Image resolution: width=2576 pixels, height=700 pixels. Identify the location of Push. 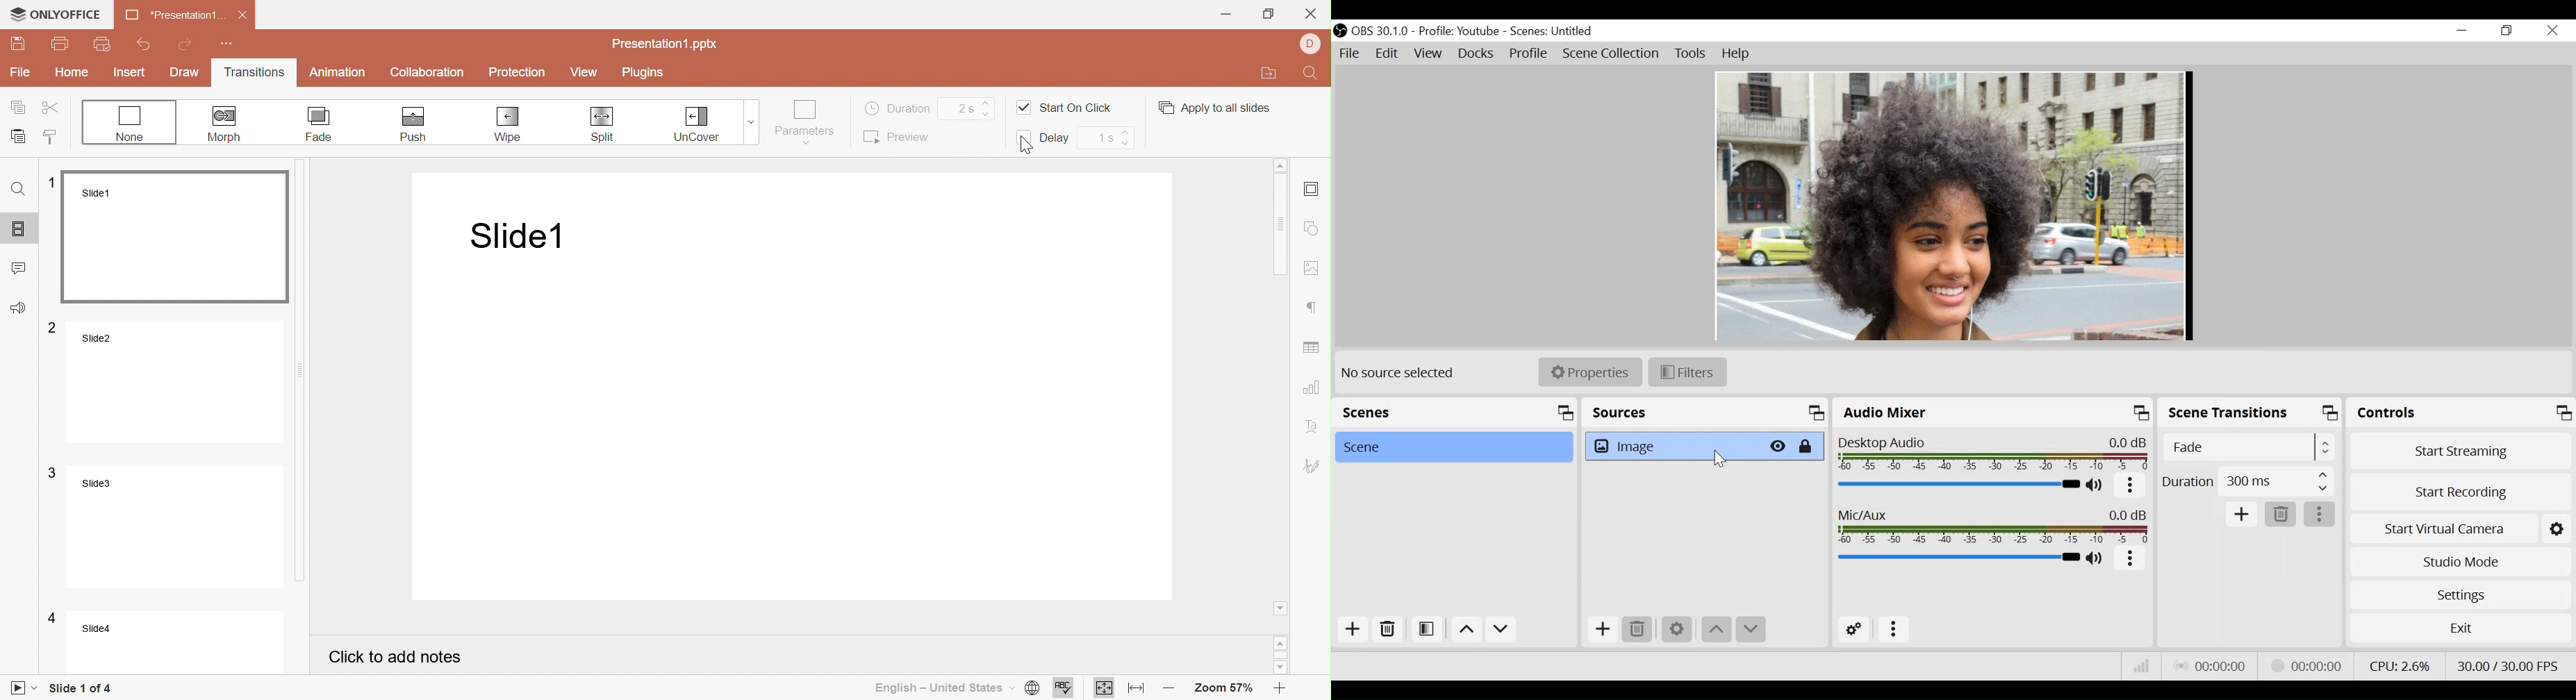
(413, 125).